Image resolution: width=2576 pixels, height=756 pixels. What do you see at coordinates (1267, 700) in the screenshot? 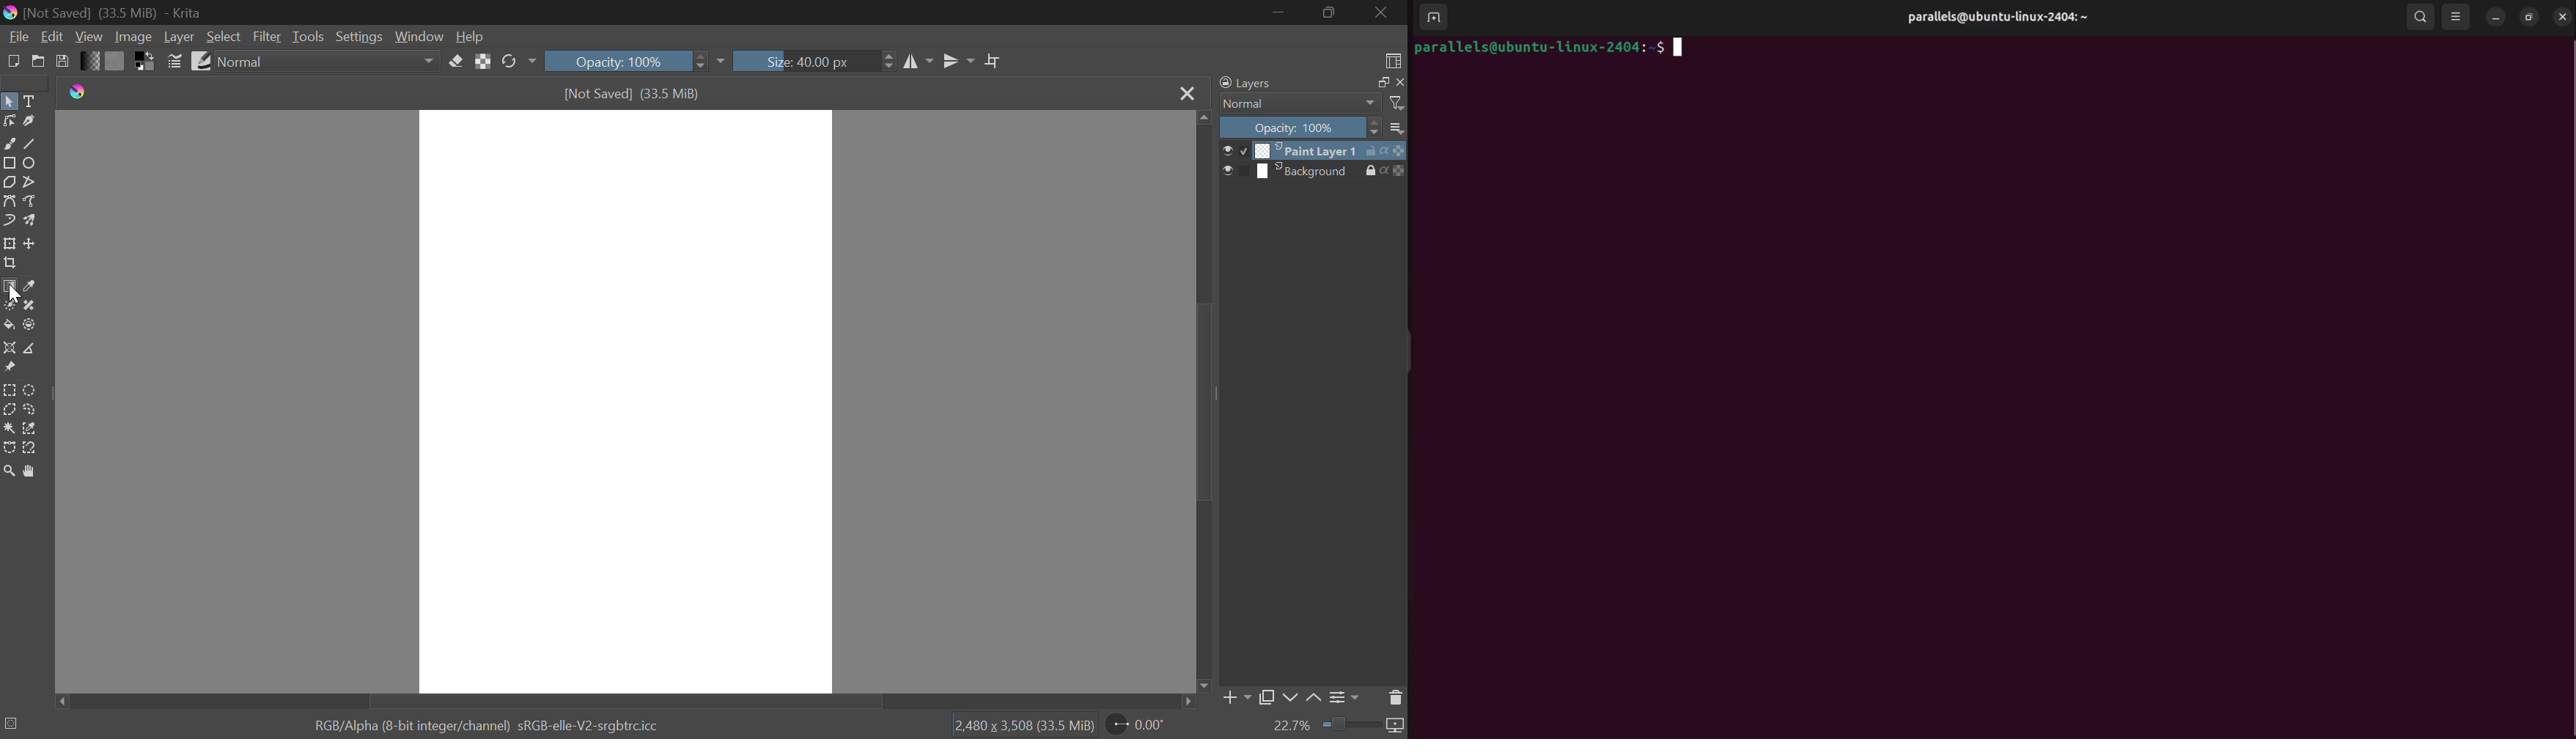
I see `Copy Layer` at bounding box center [1267, 700].